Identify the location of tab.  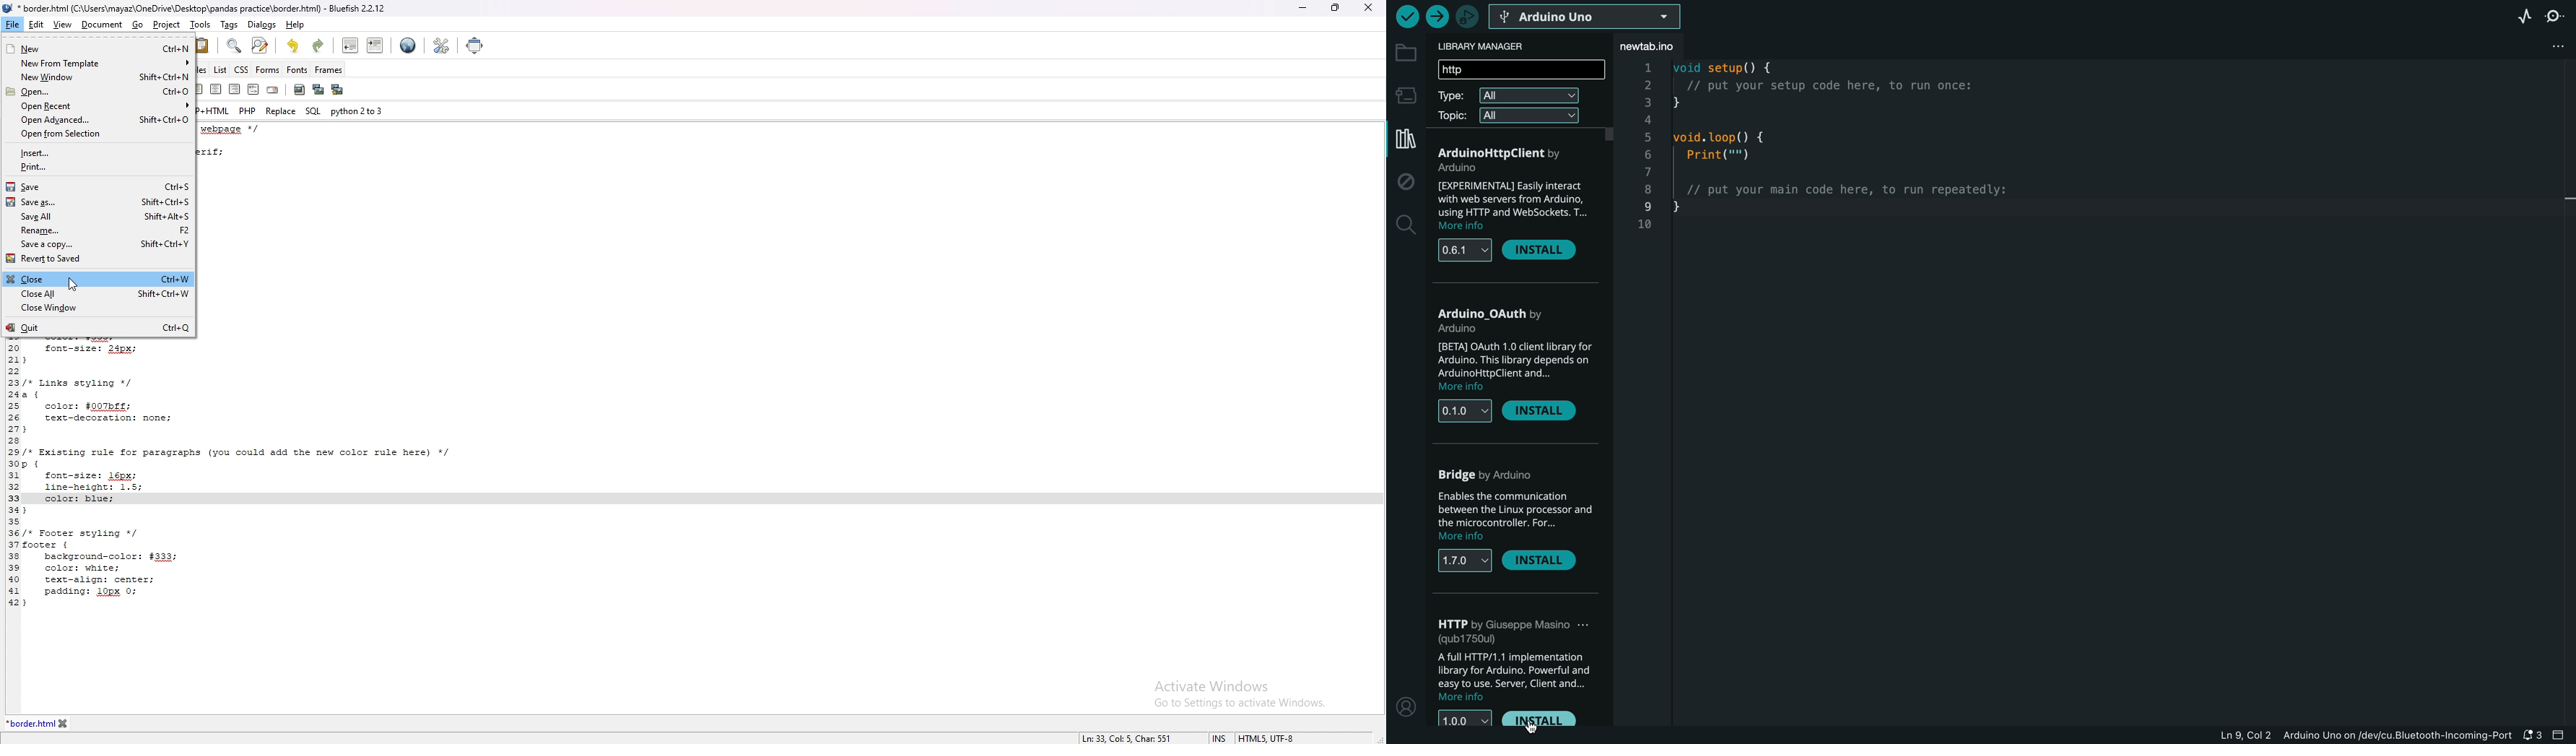
(30, 723).